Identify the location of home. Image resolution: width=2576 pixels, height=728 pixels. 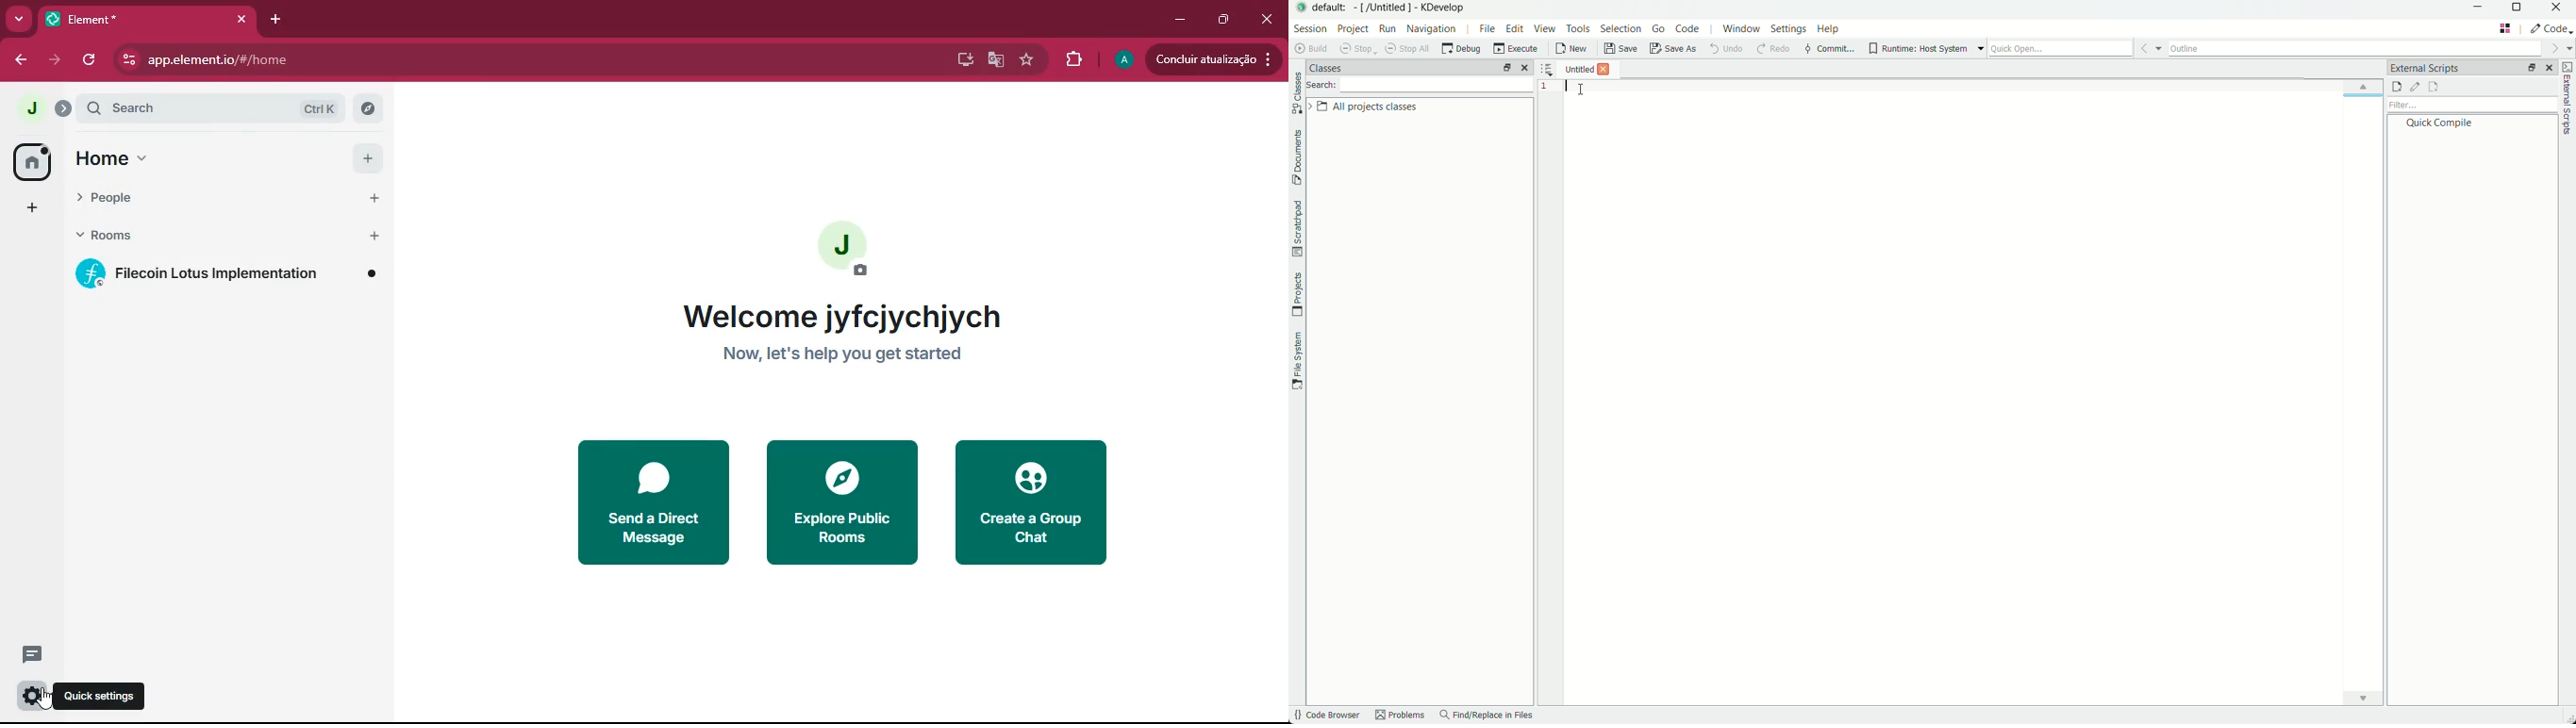
(208, 160).